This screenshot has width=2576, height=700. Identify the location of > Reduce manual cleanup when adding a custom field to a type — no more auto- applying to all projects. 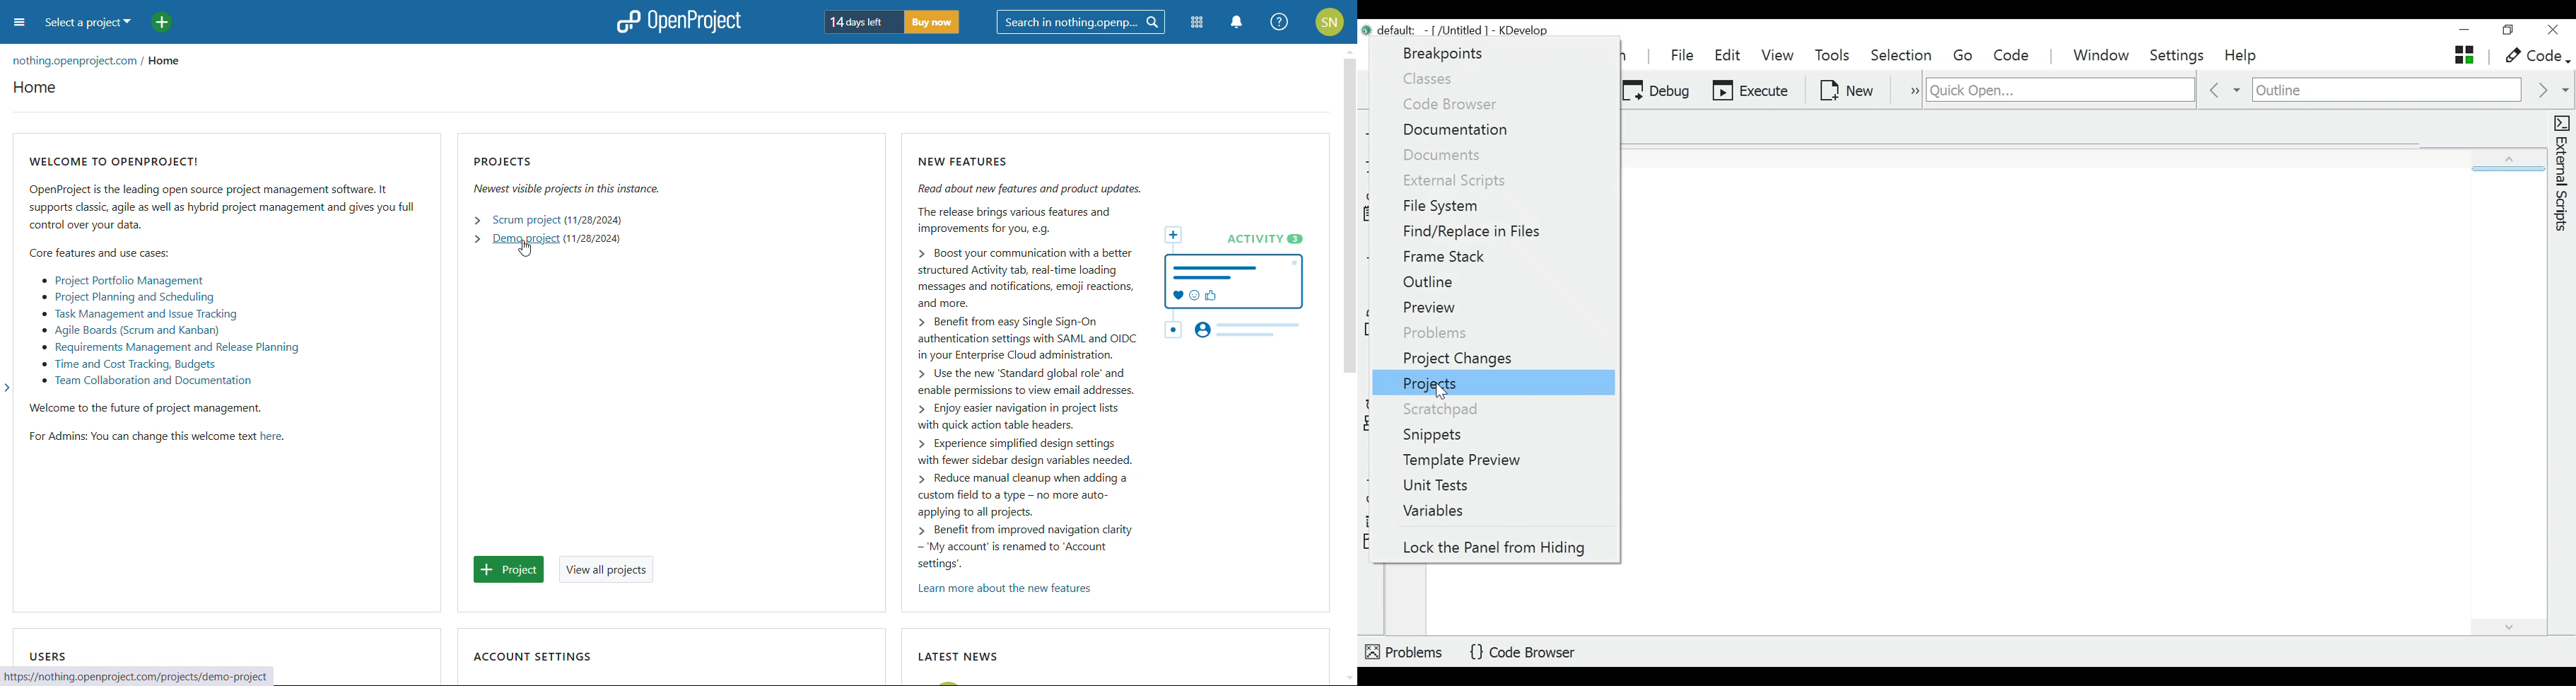
(1021, 494).